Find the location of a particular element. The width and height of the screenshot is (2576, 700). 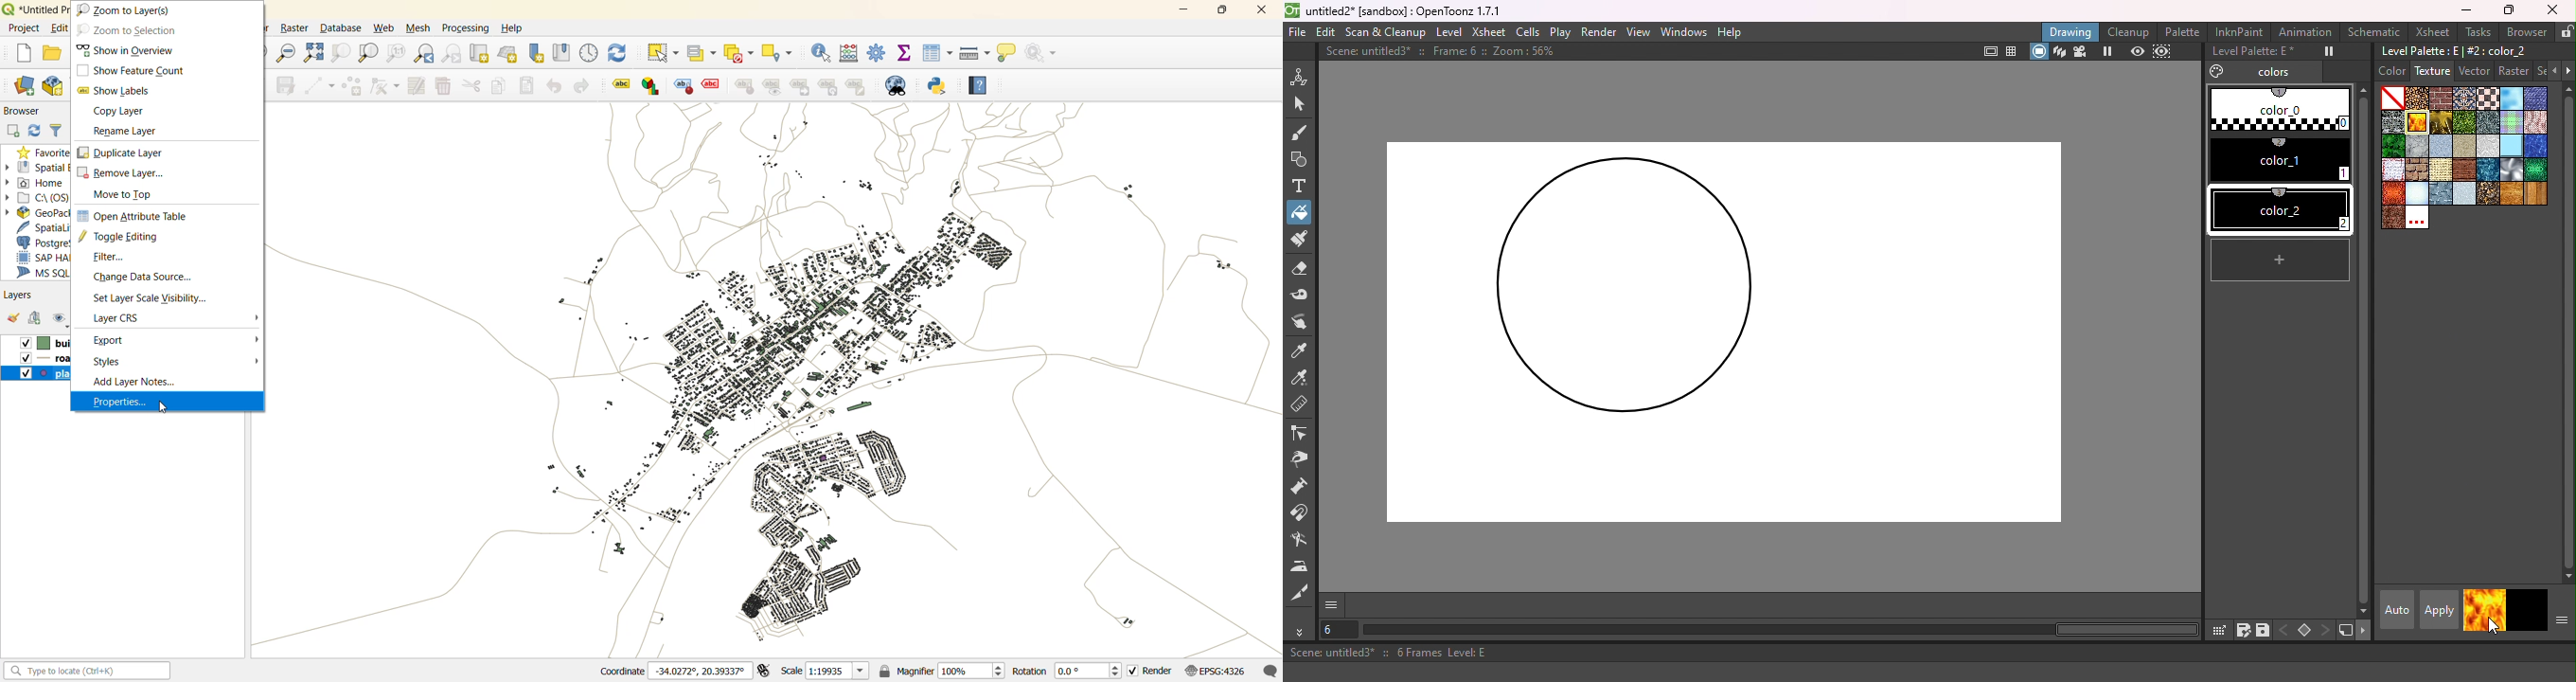

sub-camera preview is located at coordinates (2162, 51).